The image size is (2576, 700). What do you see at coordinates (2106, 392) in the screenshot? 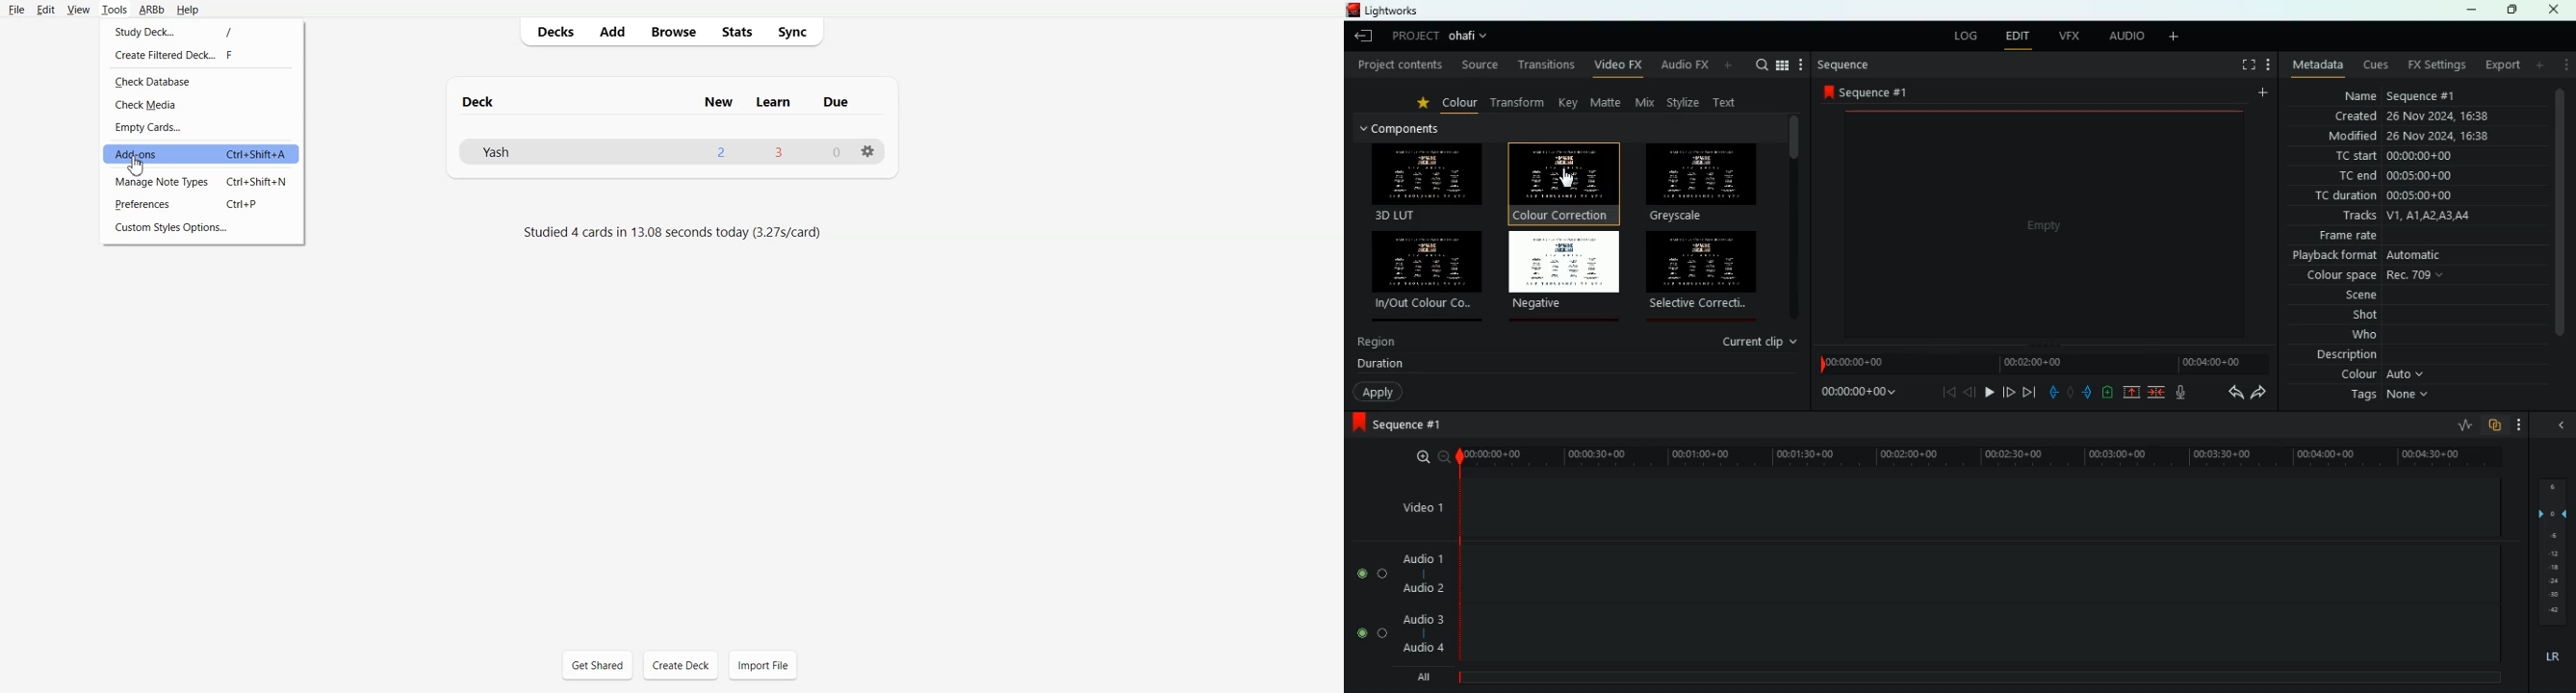
I see `add` at bounding box center [2106, 392].